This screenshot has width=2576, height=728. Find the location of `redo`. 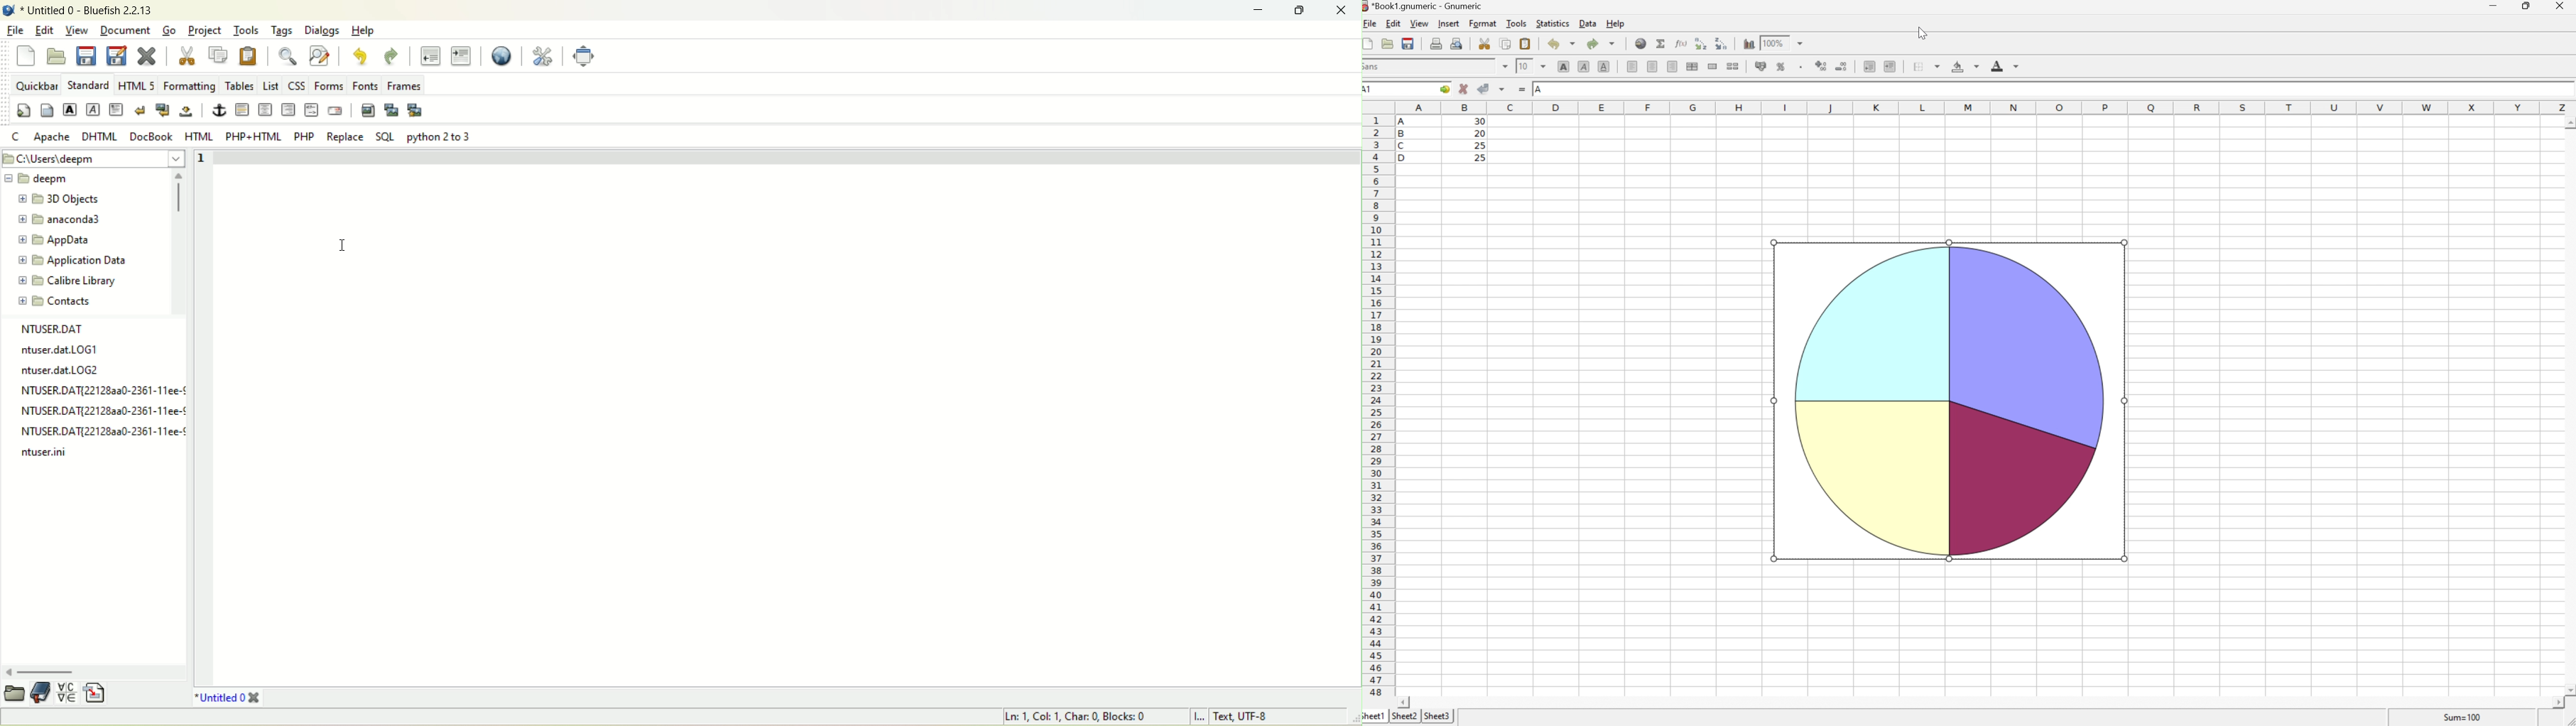

redo is located at coordinates (391, 56).